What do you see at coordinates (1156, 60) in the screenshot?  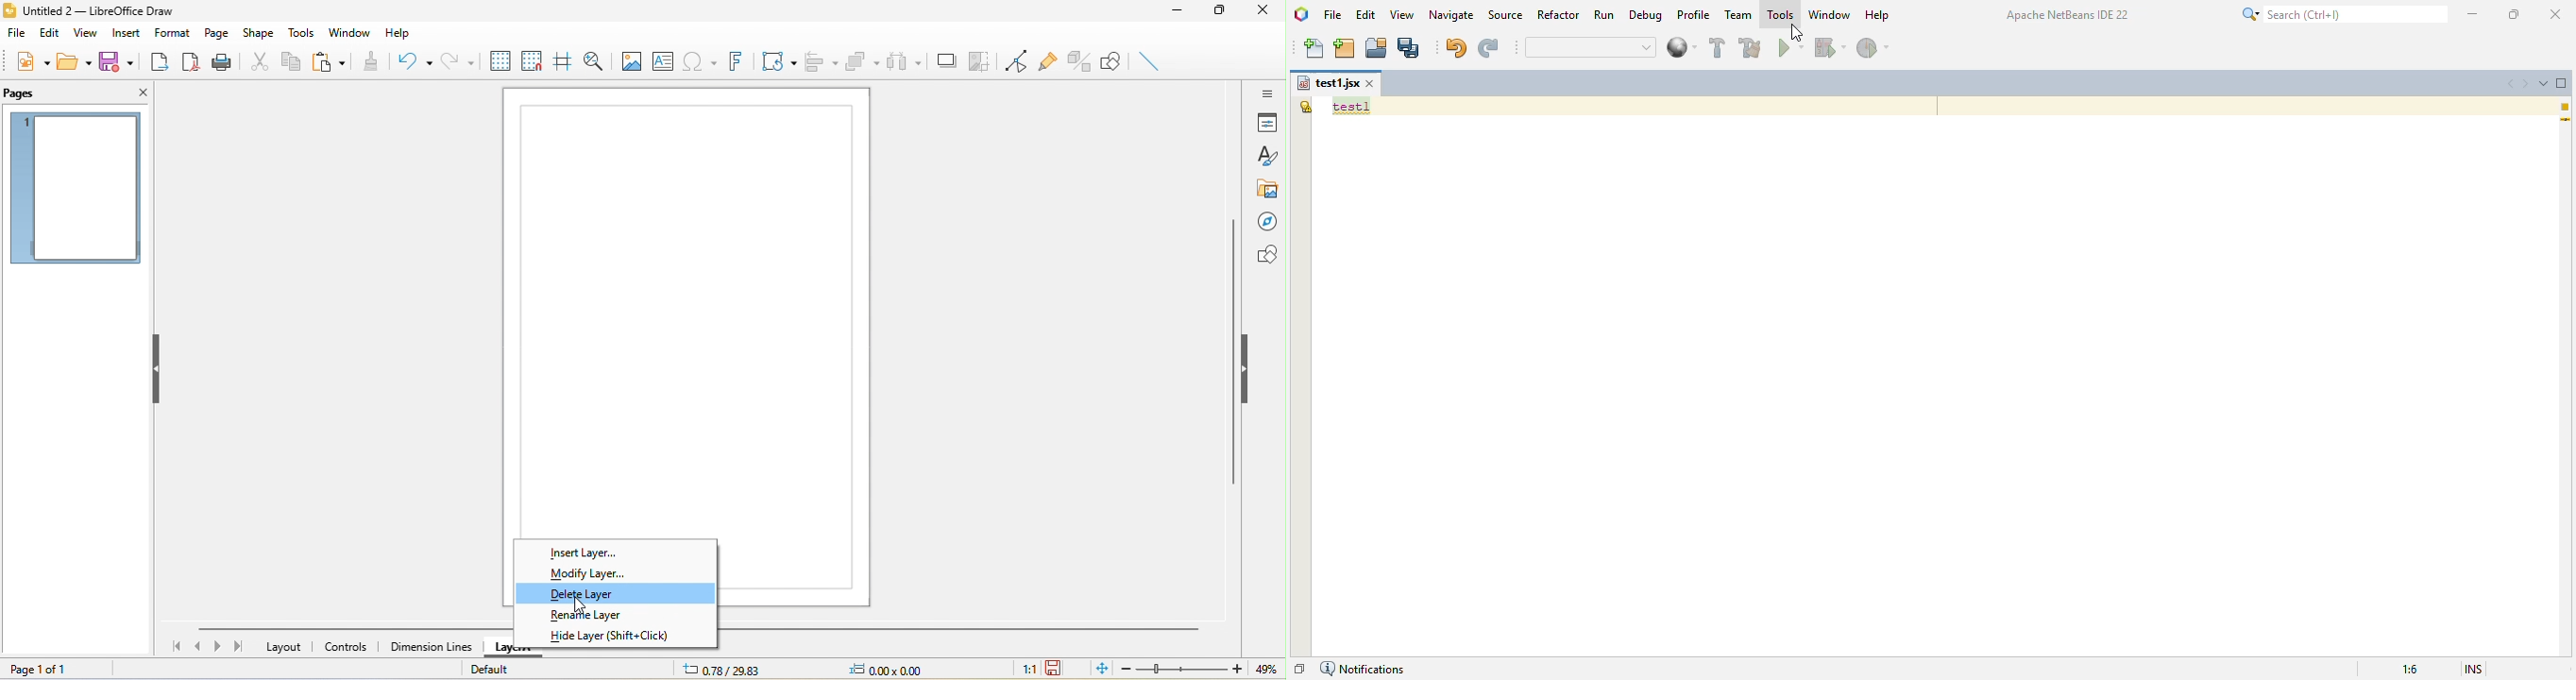 I see `toggle extrusion` at bounding box center [1156, 60].